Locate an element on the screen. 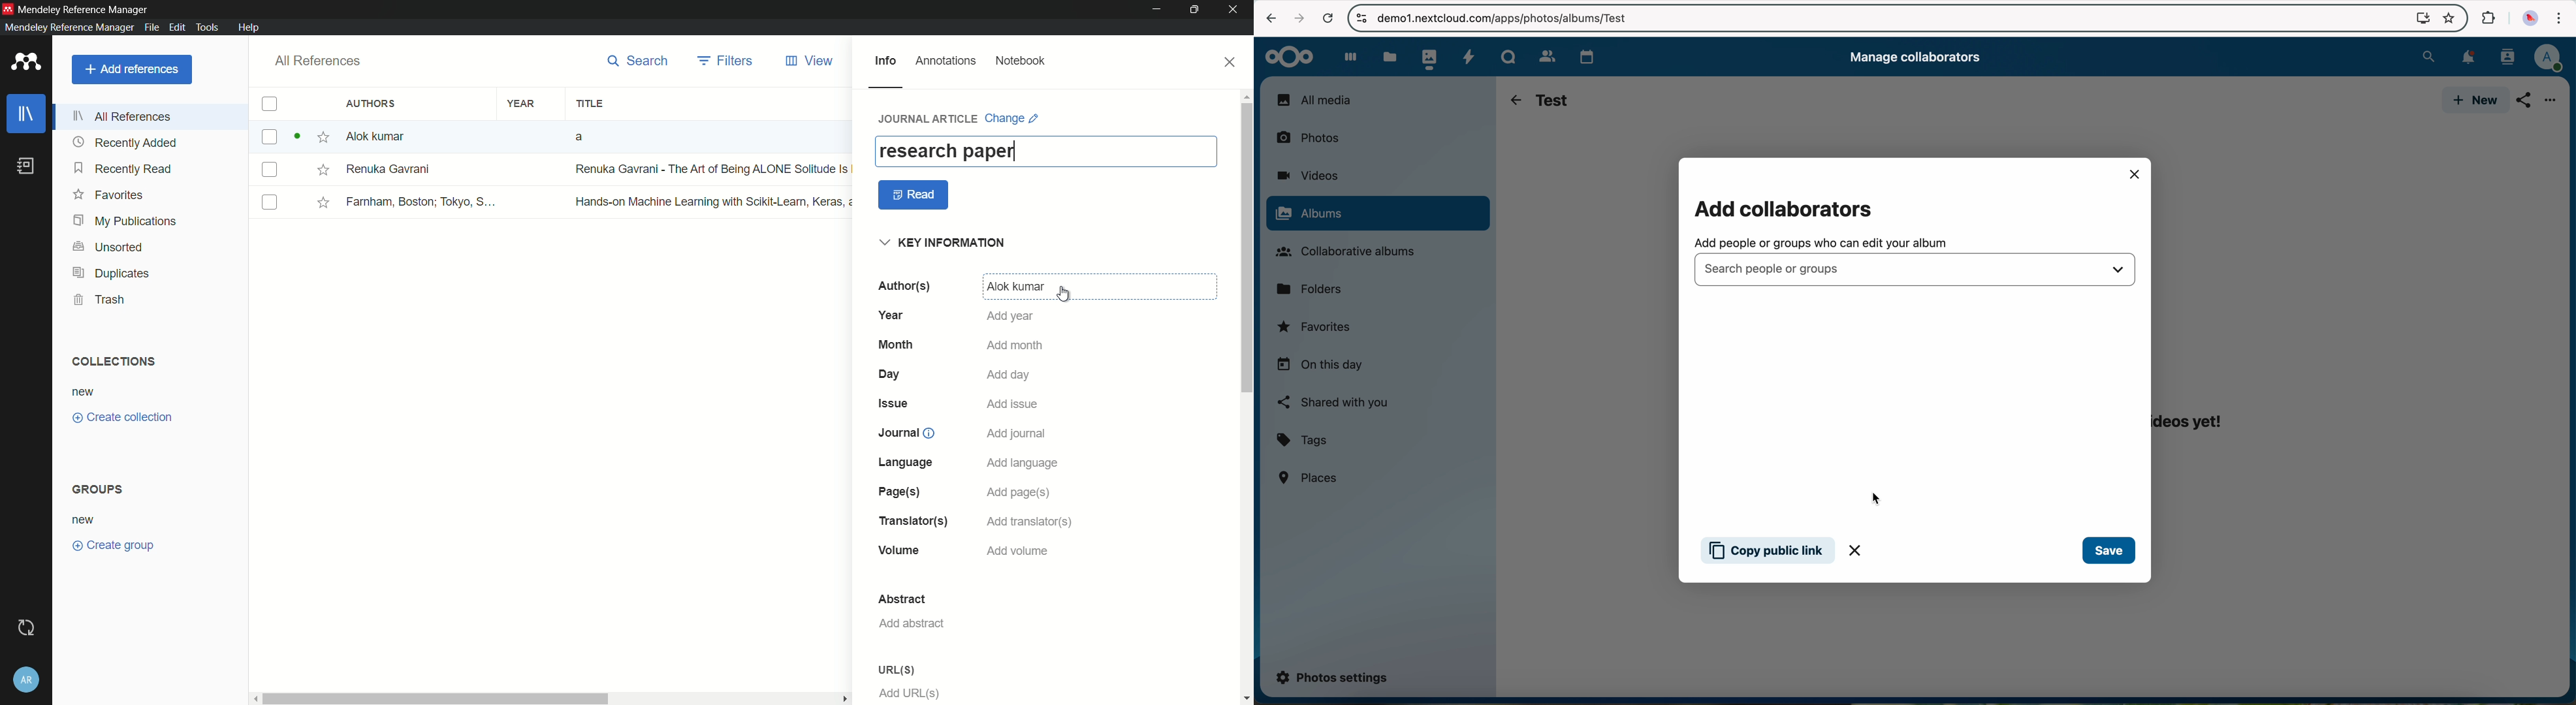  annotations is located at coordinates (946, 61).